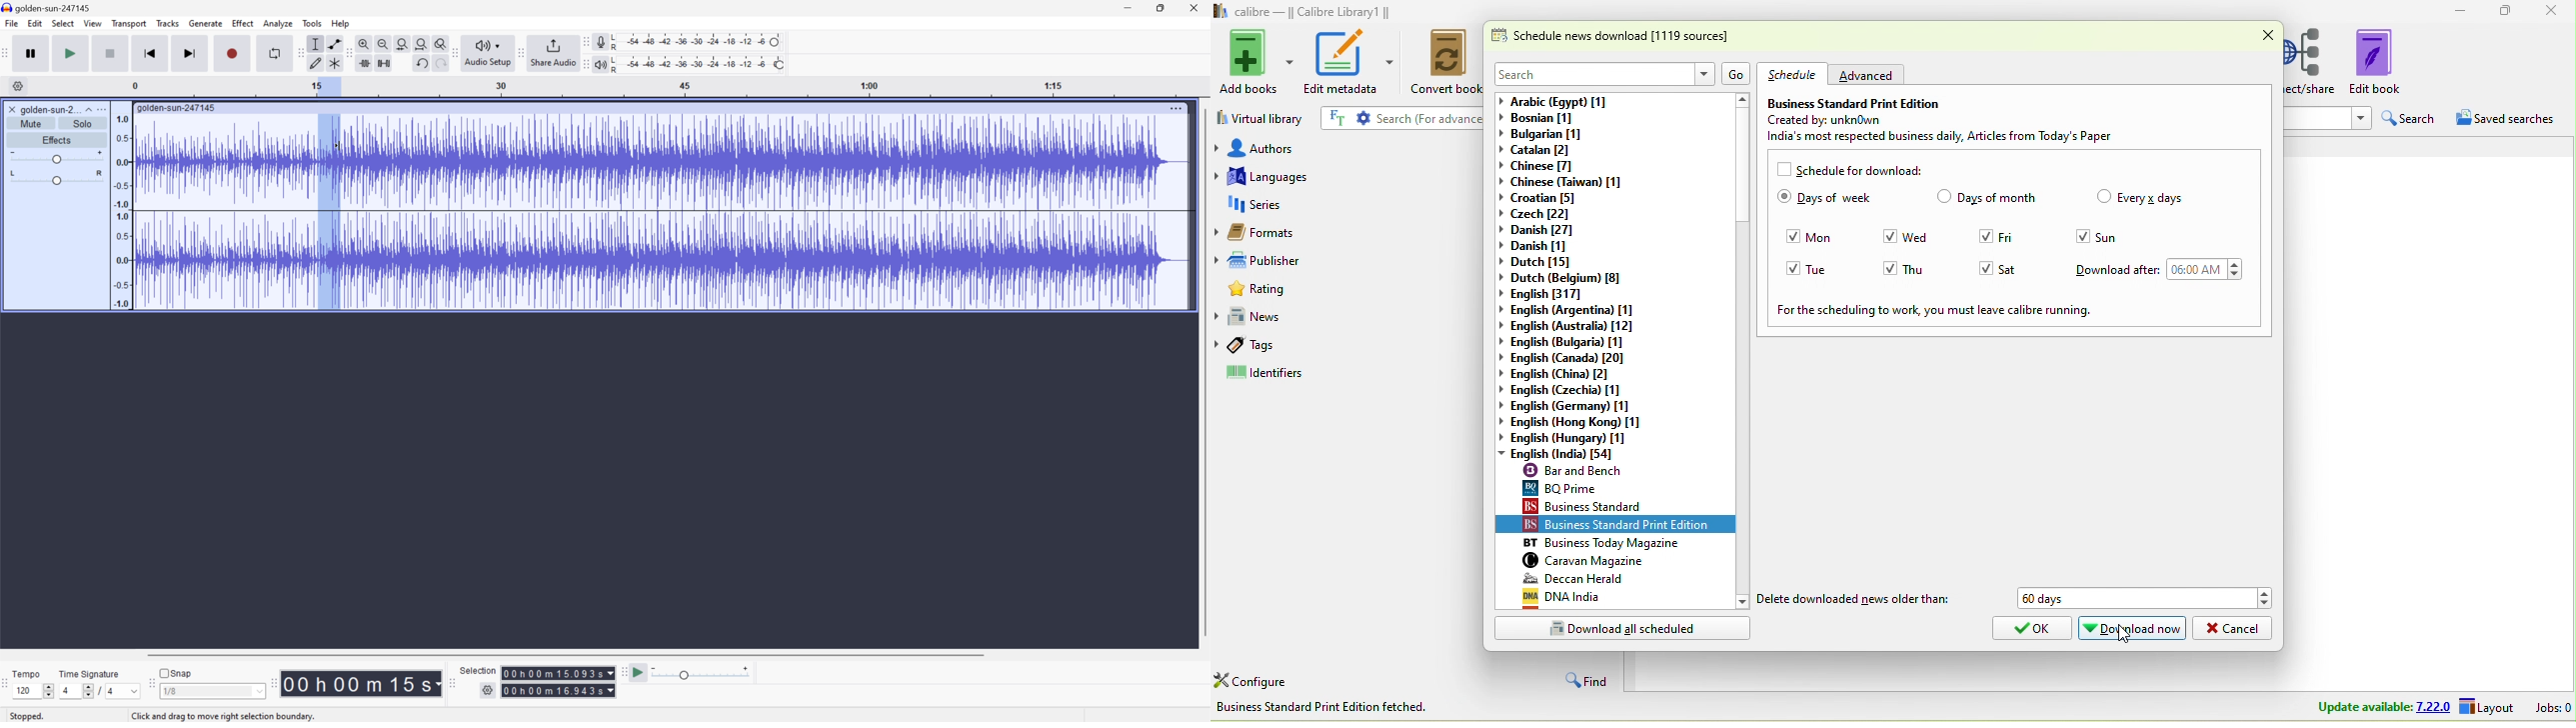  Describe the element at coordinates (2506, 118) in the screenshot. I see `saved searches` at that location.